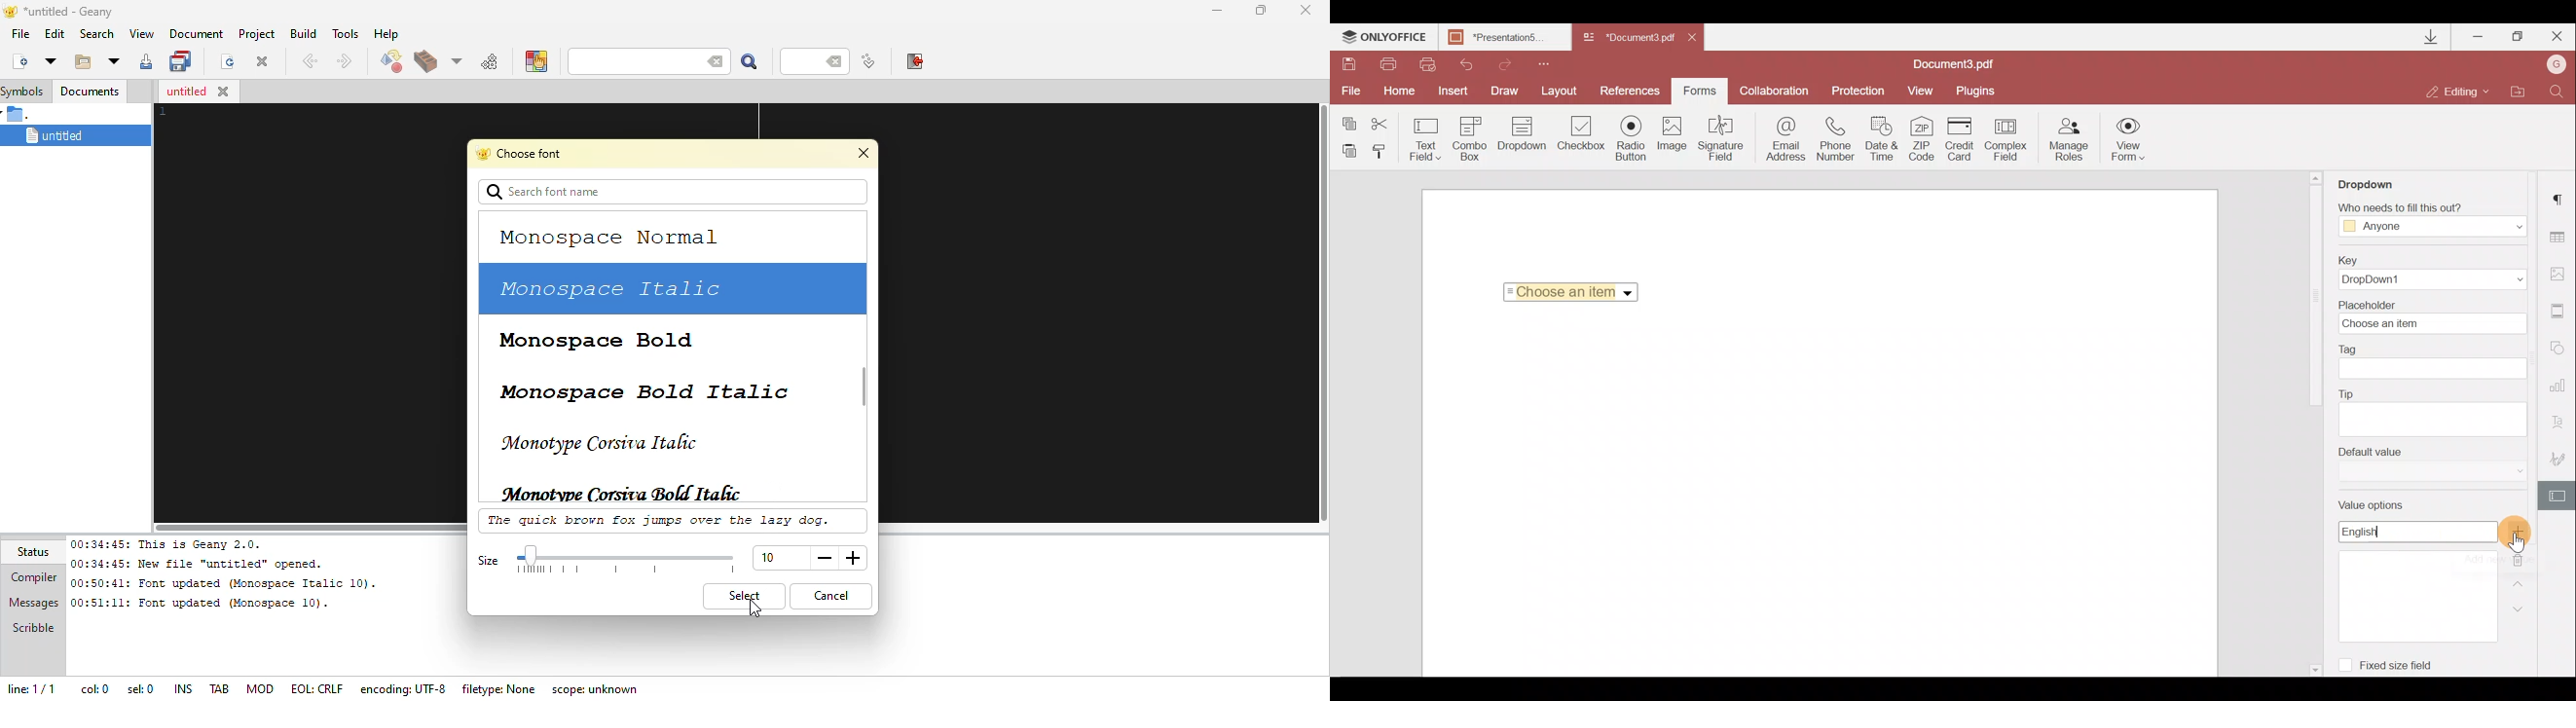  Describe the element at coordinates (1628, 38) in the screenshot. I see `Document3.pdf` at that location.